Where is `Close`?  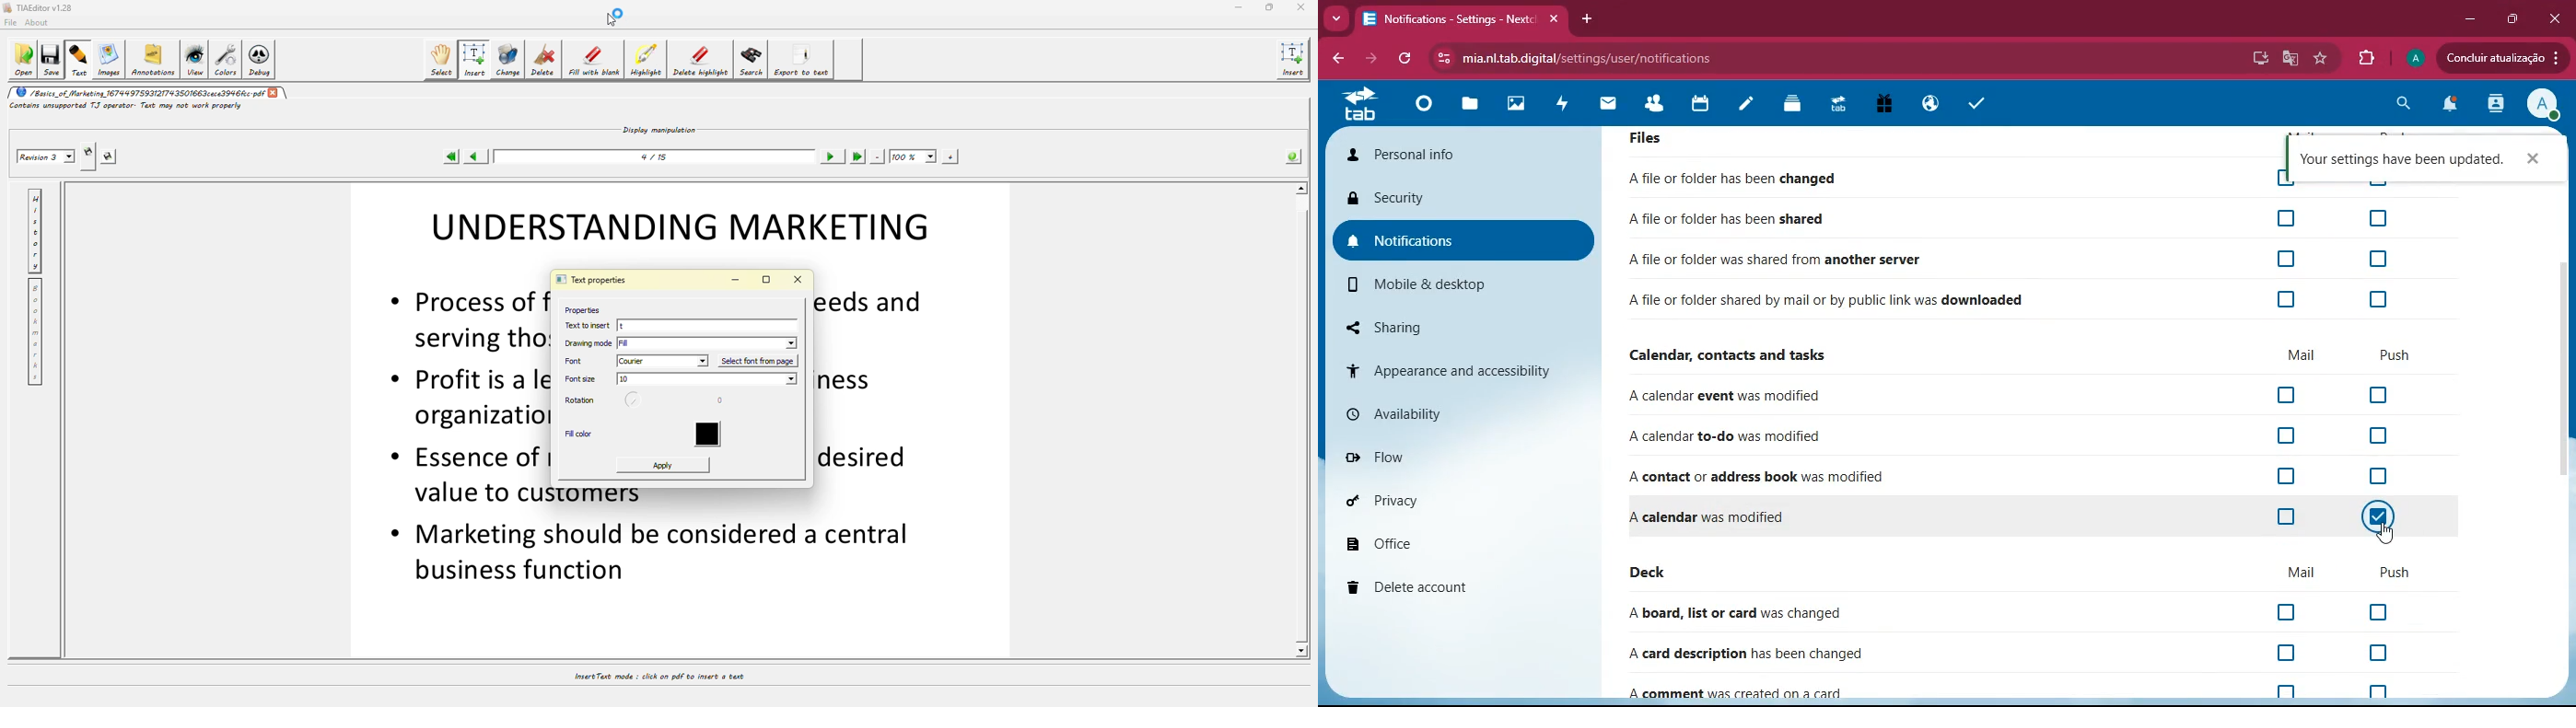 Close is located at coordinates (2556, 17).